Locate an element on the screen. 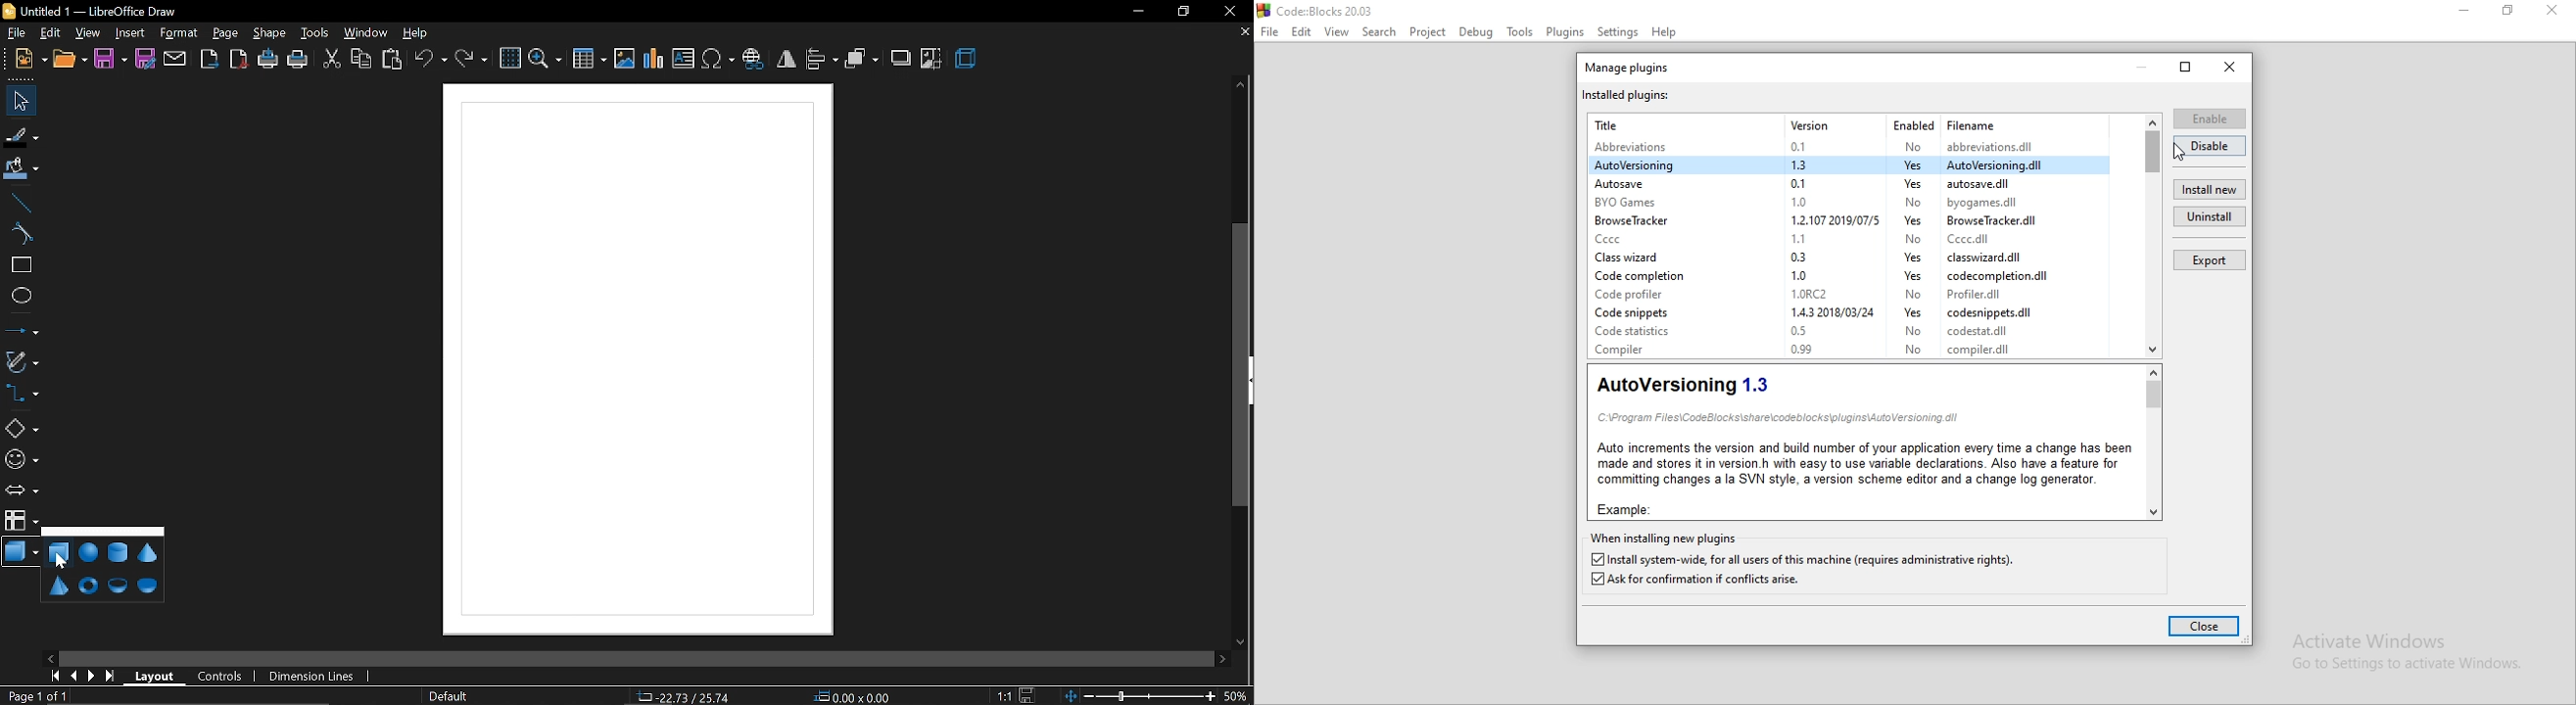  dimension lines is located at coordinates (312, 677).